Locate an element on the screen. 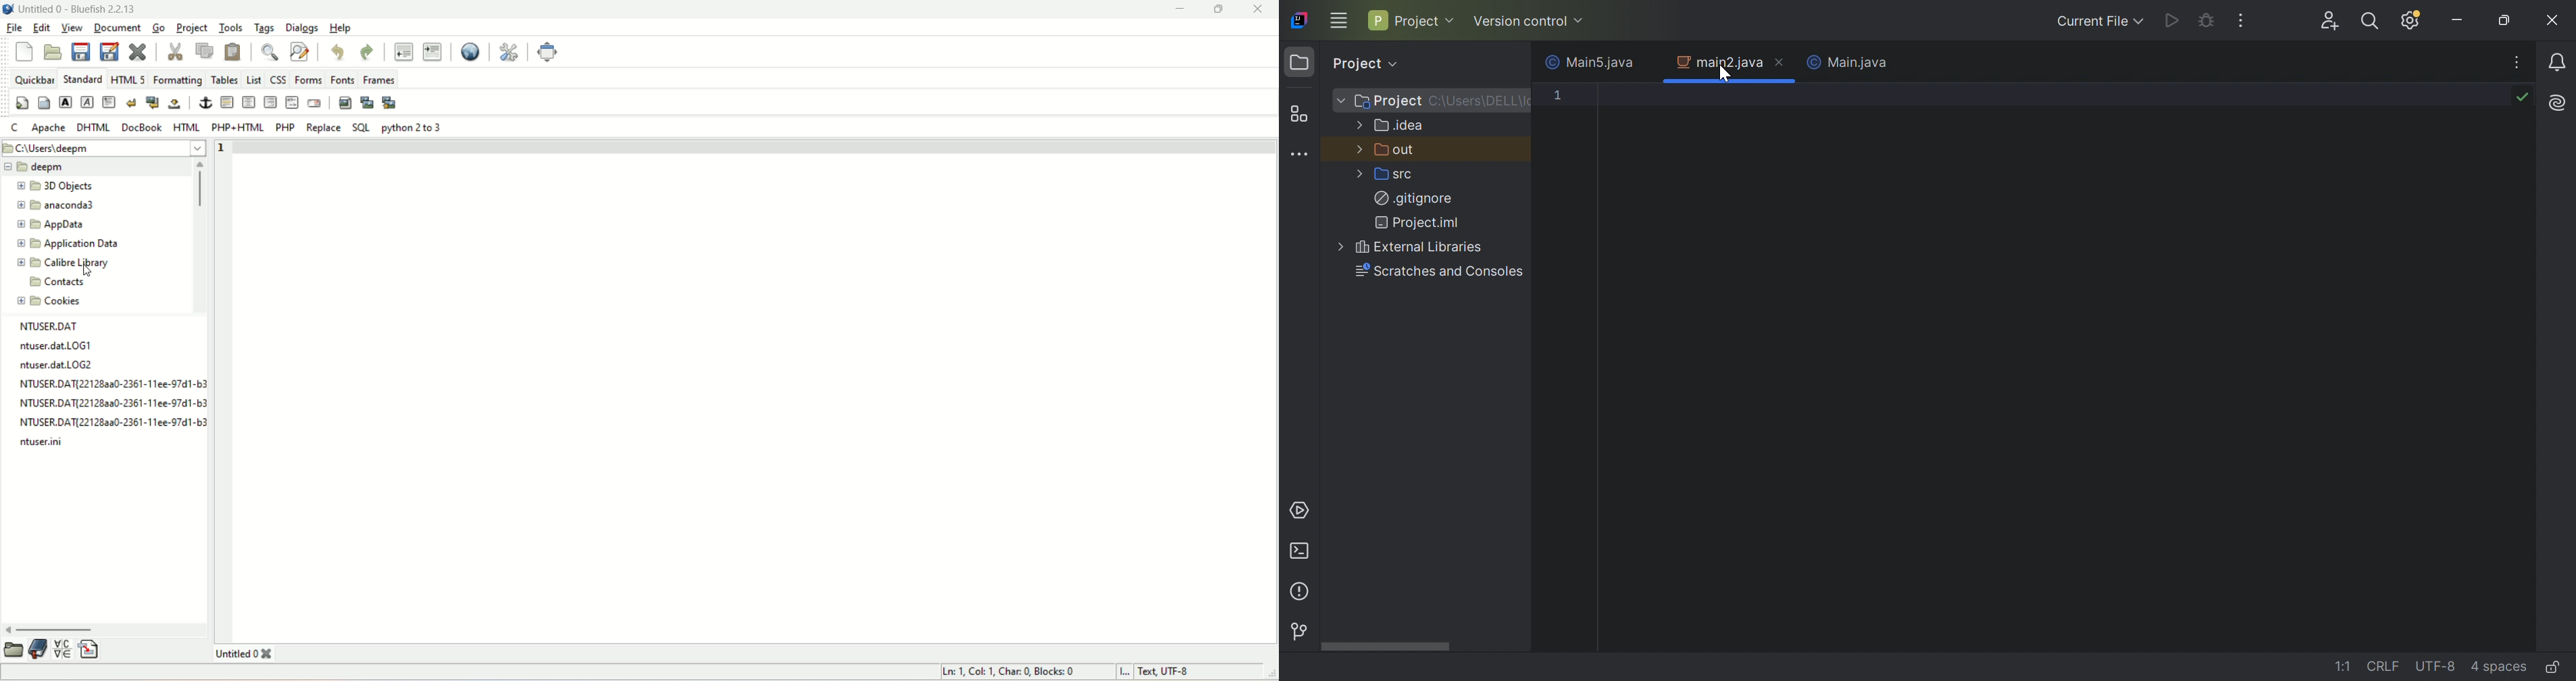 Image resolution: width=2576 pixels, height=700 pixels. More is located at coordinates (1361, 175).